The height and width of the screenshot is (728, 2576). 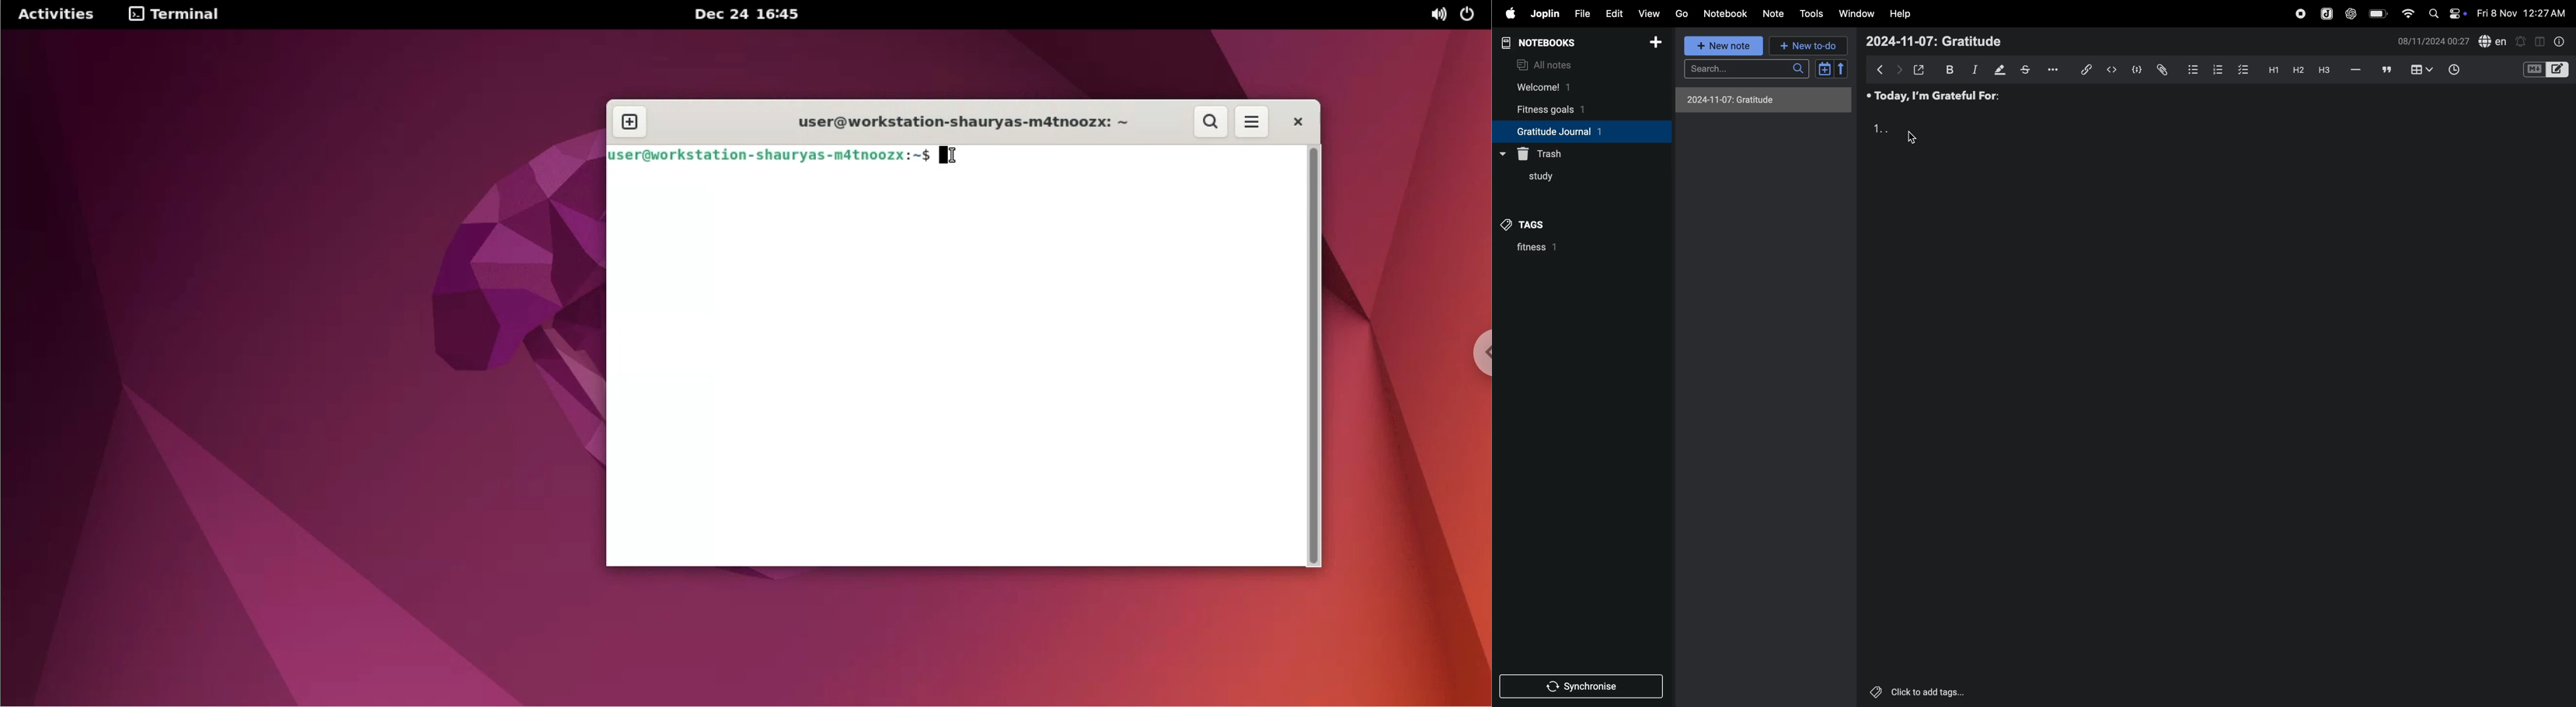 I want to click on chatgpt, so click(x=2350, y=15).